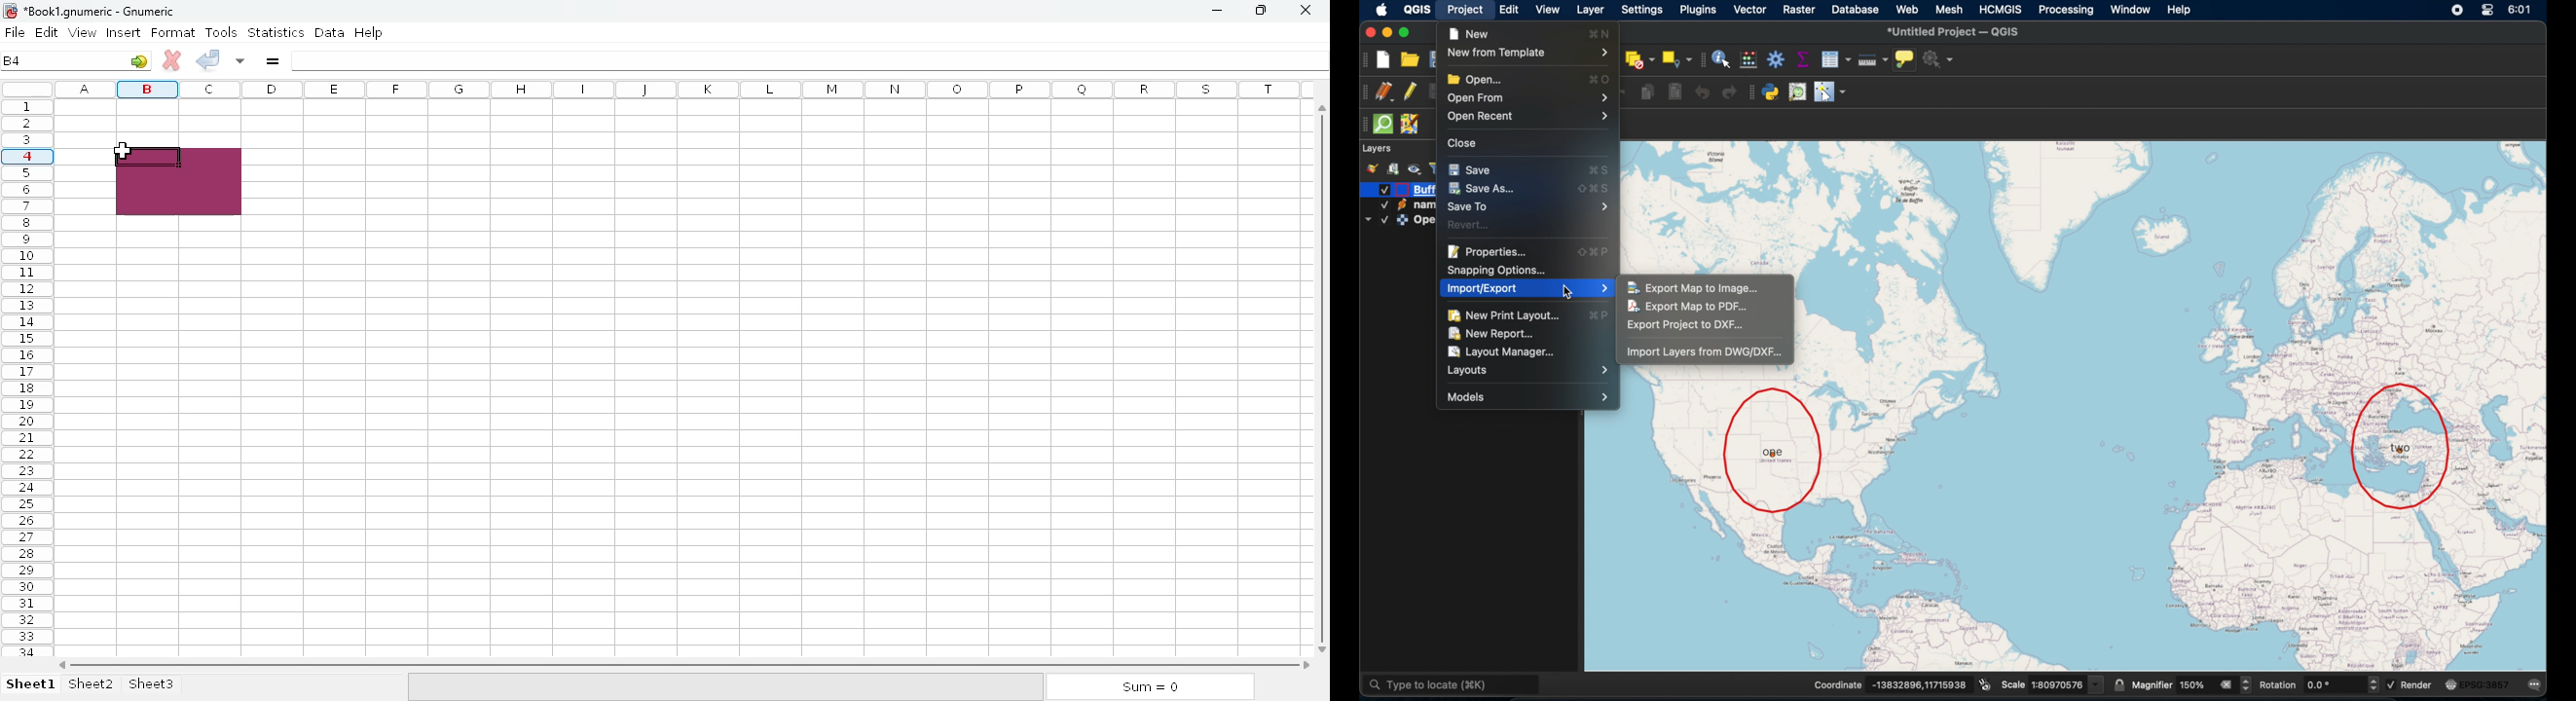 Image resolution: width=2576 pixels, height=728 pixels. Describe the element at coordinates (1469, 169) in the screenshot. I see `save` at that location.